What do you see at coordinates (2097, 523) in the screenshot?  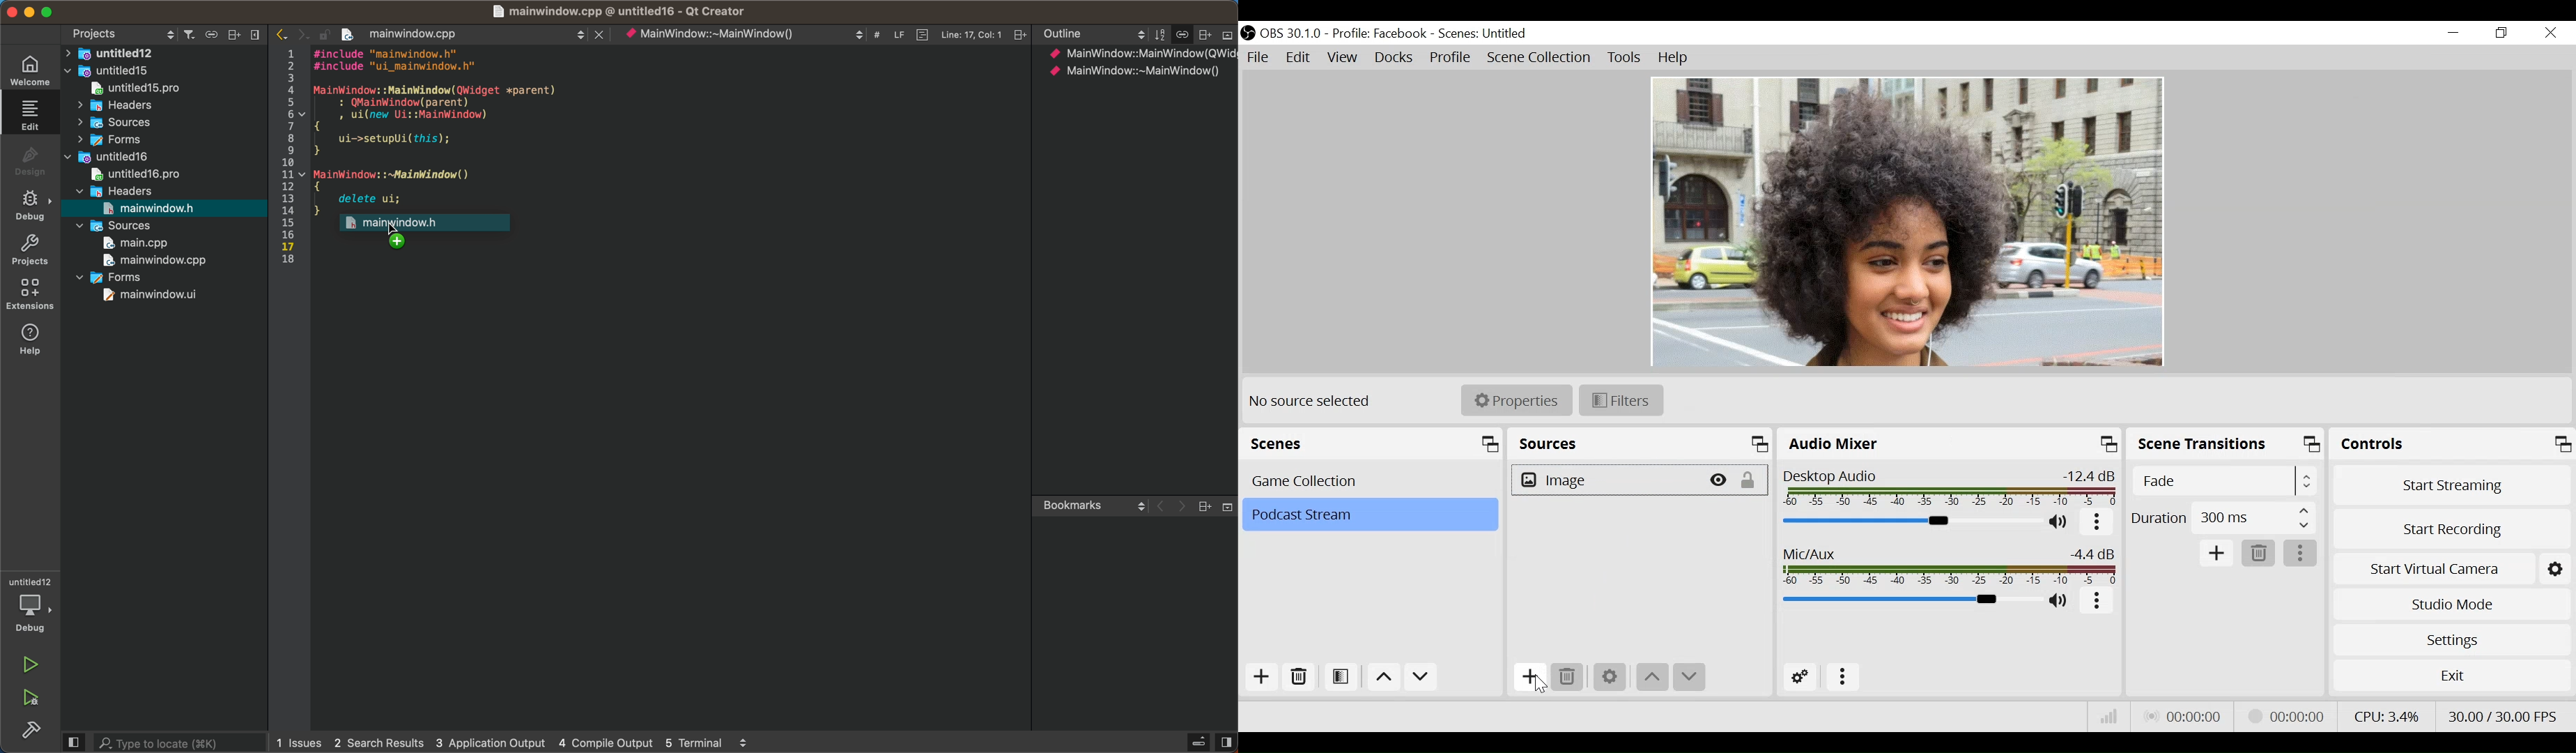 I see `More options` at bounding box center [2097, 523].